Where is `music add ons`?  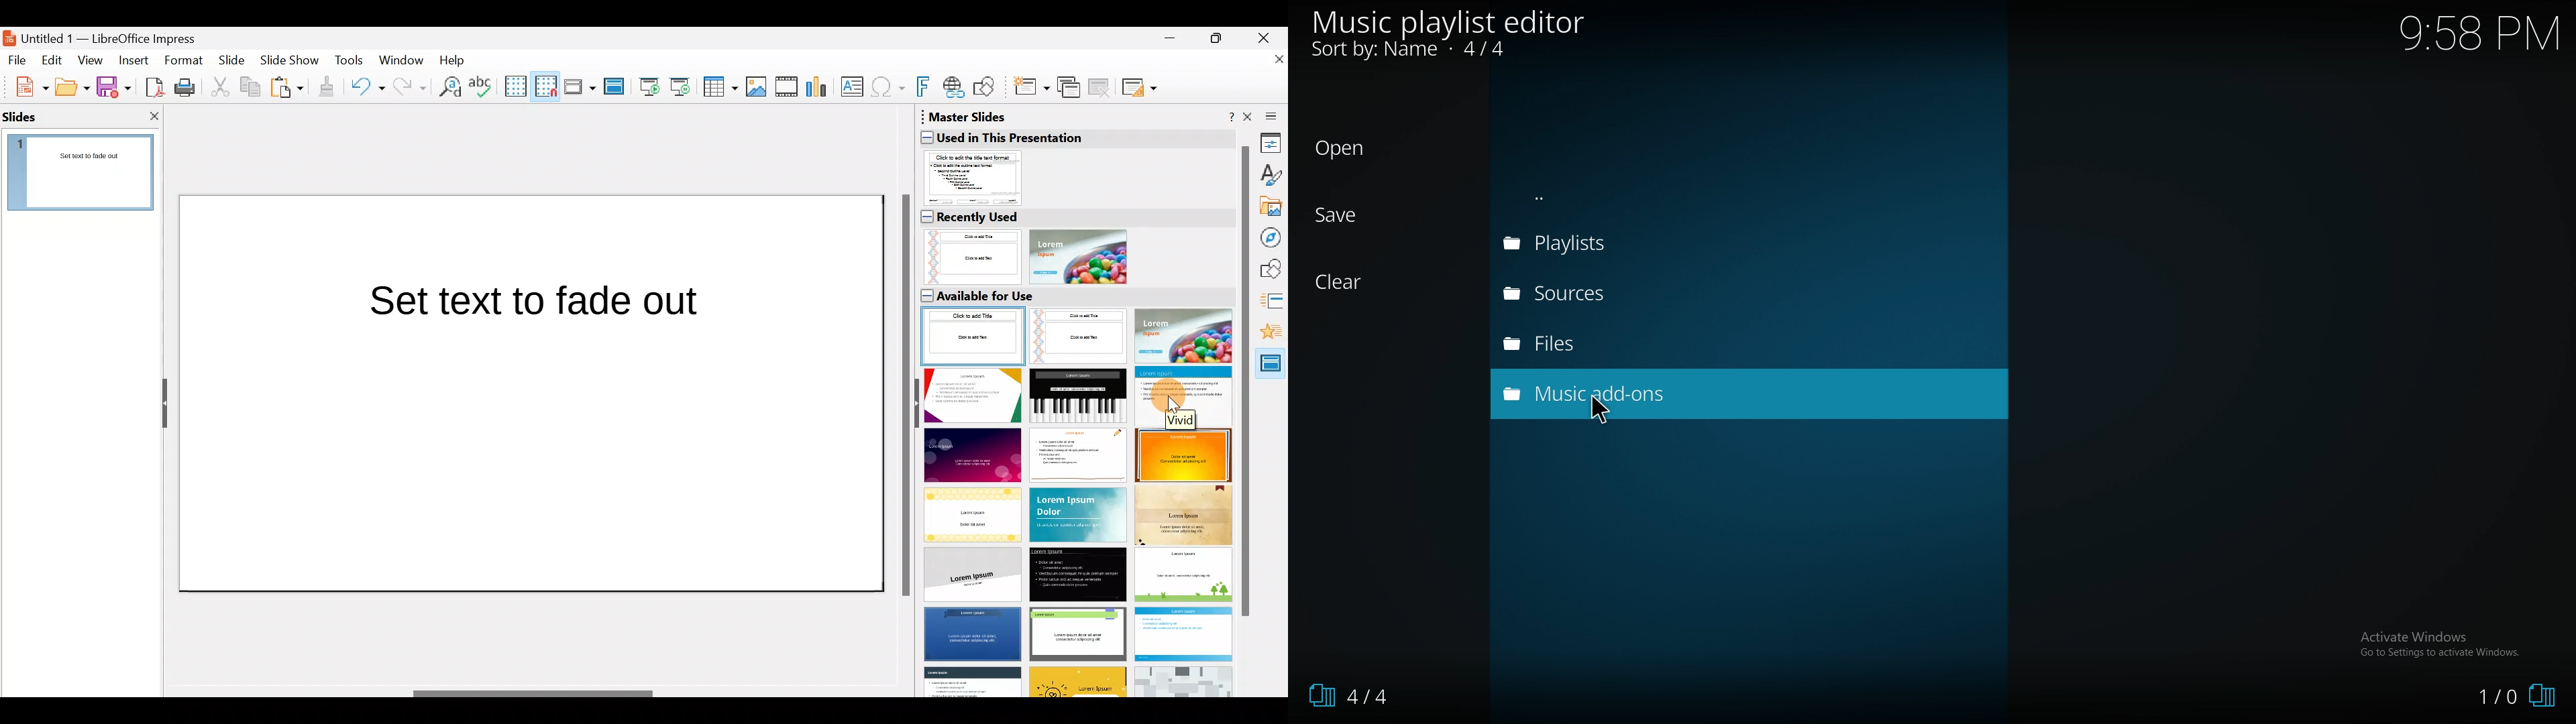 music add ons is located at coordinates (1644, 393).